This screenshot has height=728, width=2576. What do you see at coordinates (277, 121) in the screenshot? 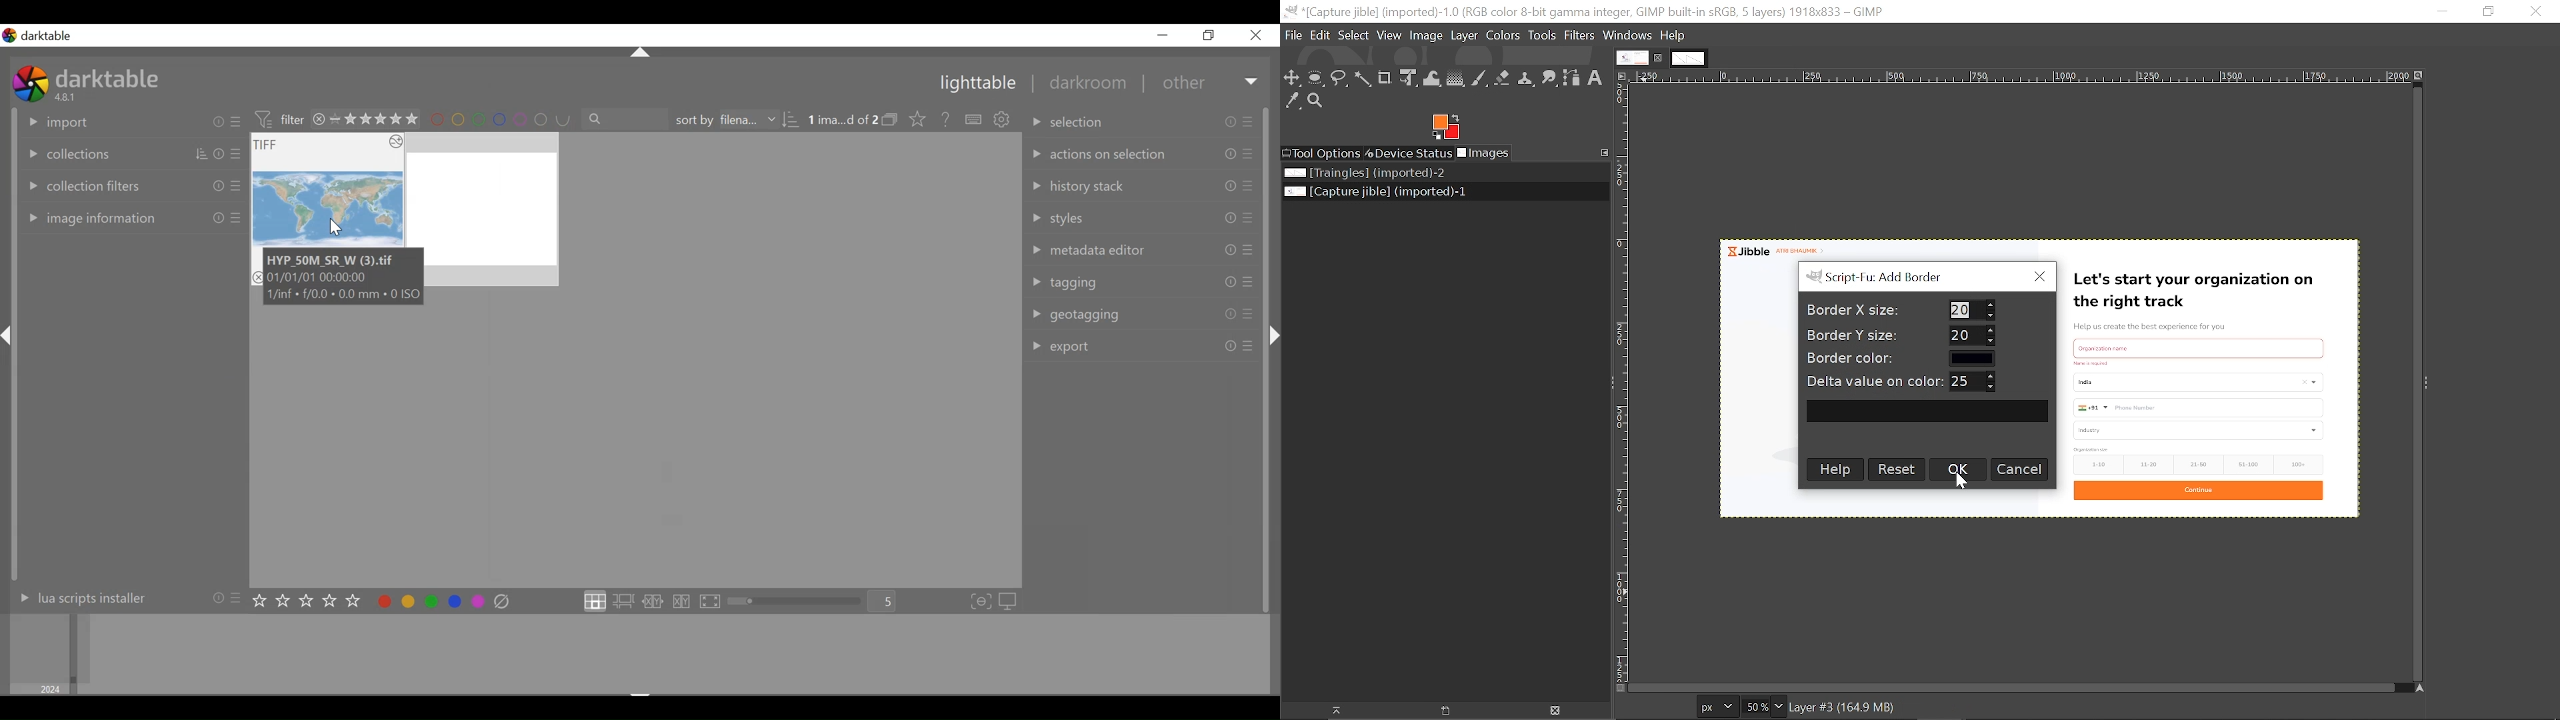
I see `Filter` at bounding box center [277, 121].